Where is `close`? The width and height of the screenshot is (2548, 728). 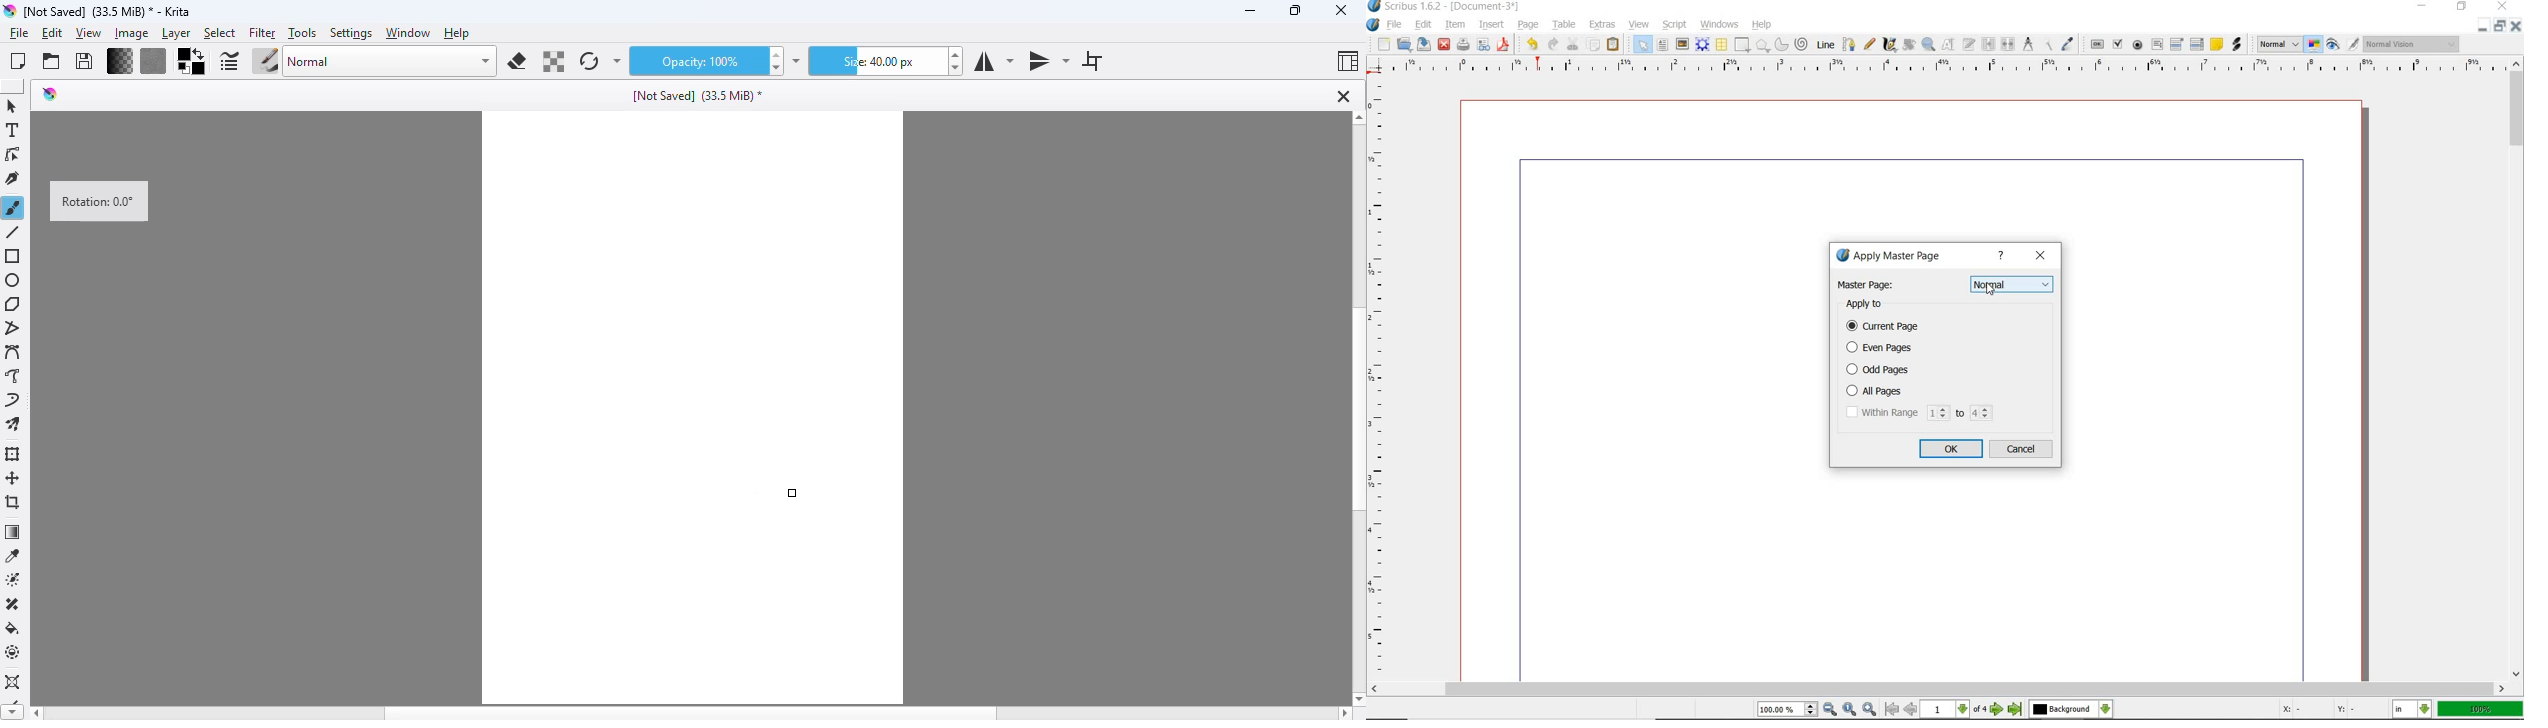 close is located at coordinates (2043, 256).